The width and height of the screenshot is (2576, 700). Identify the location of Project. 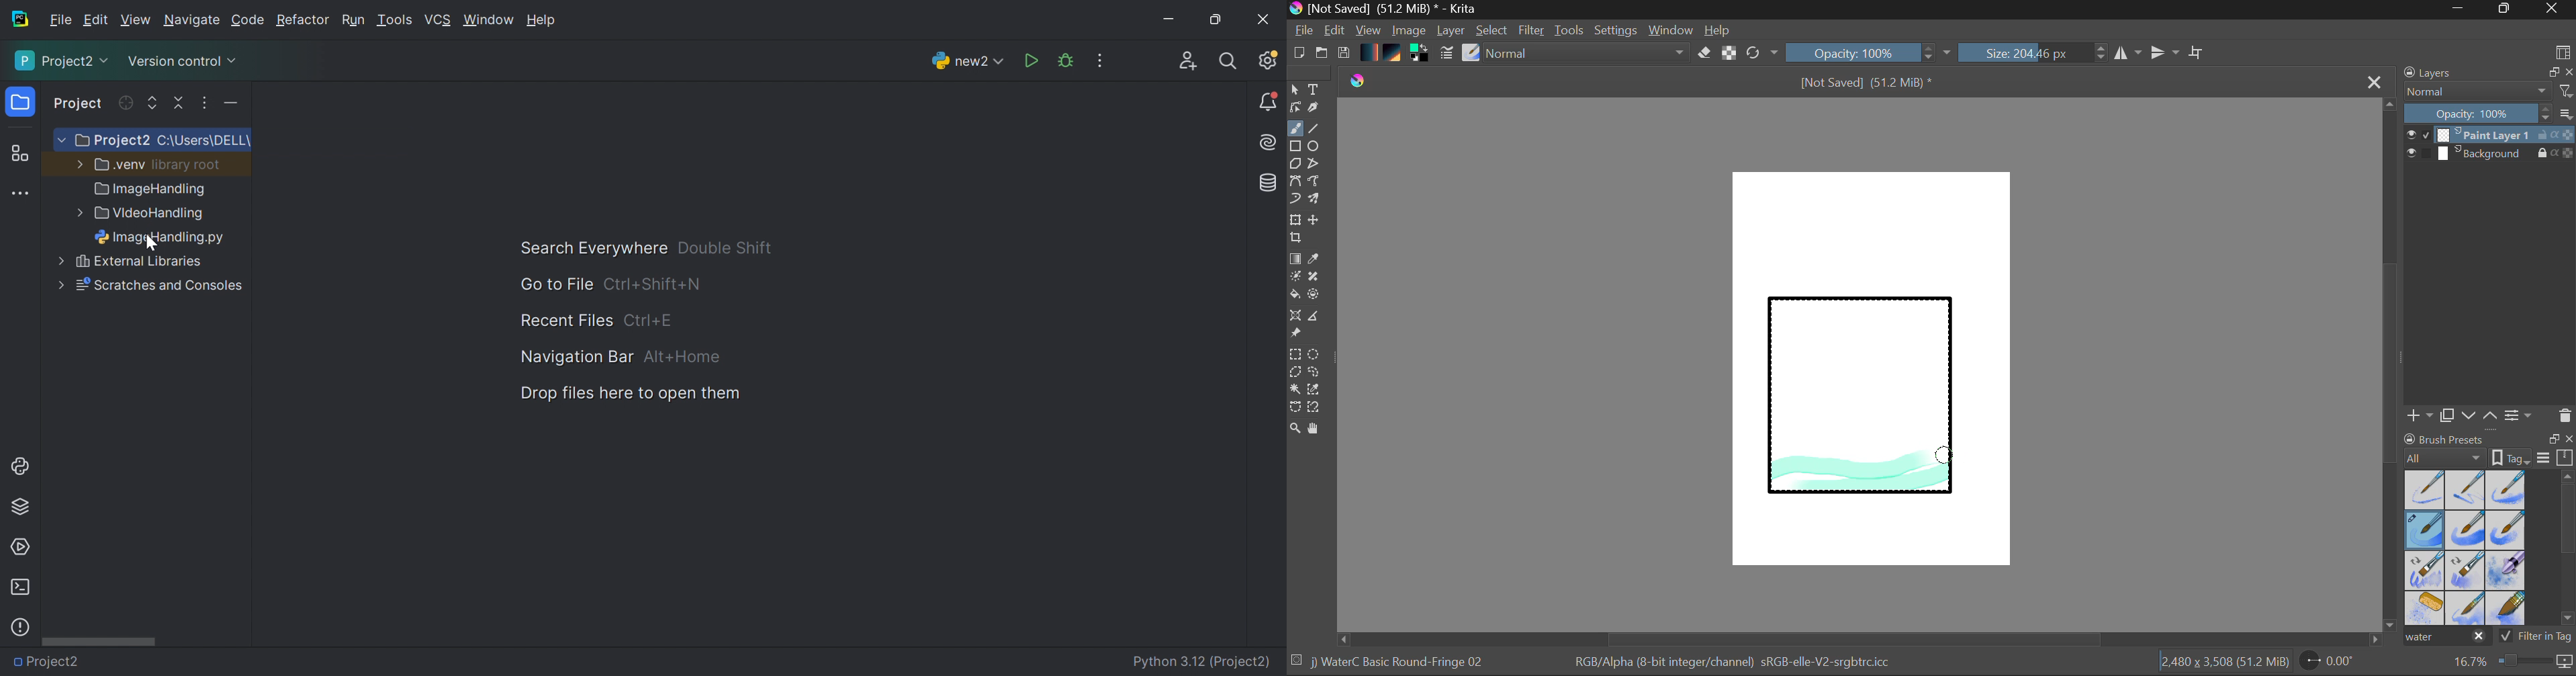
(79, 105).